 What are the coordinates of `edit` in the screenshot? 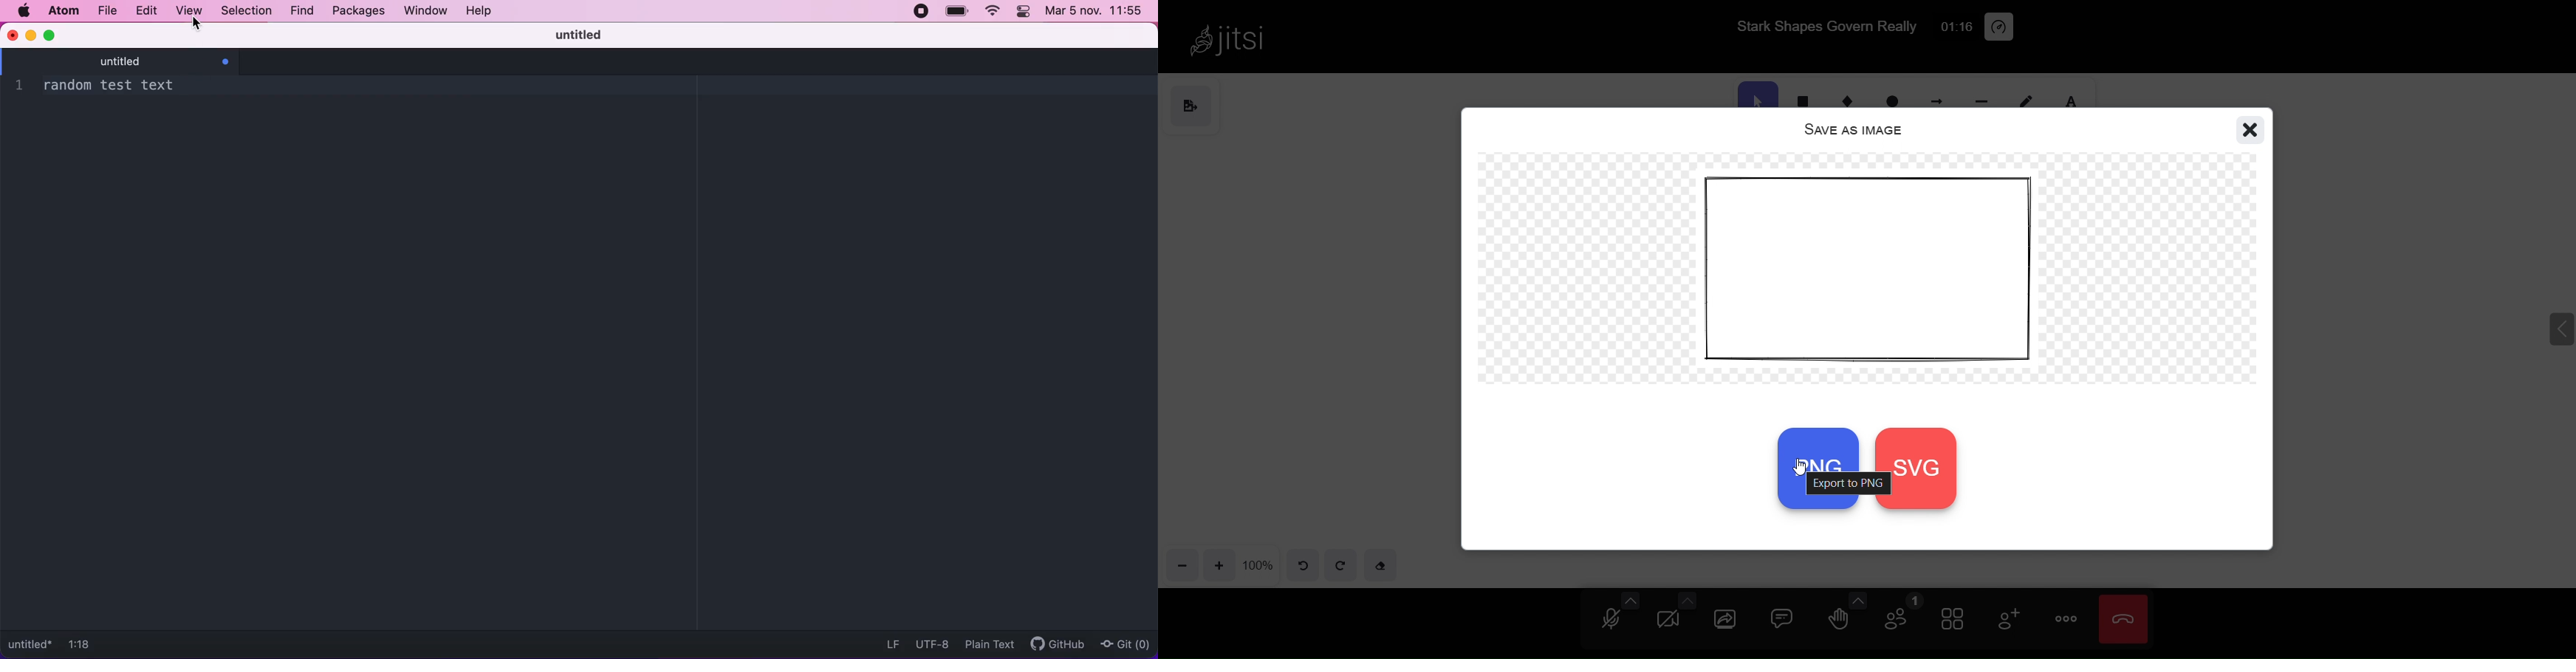 It's located at (147, 10).